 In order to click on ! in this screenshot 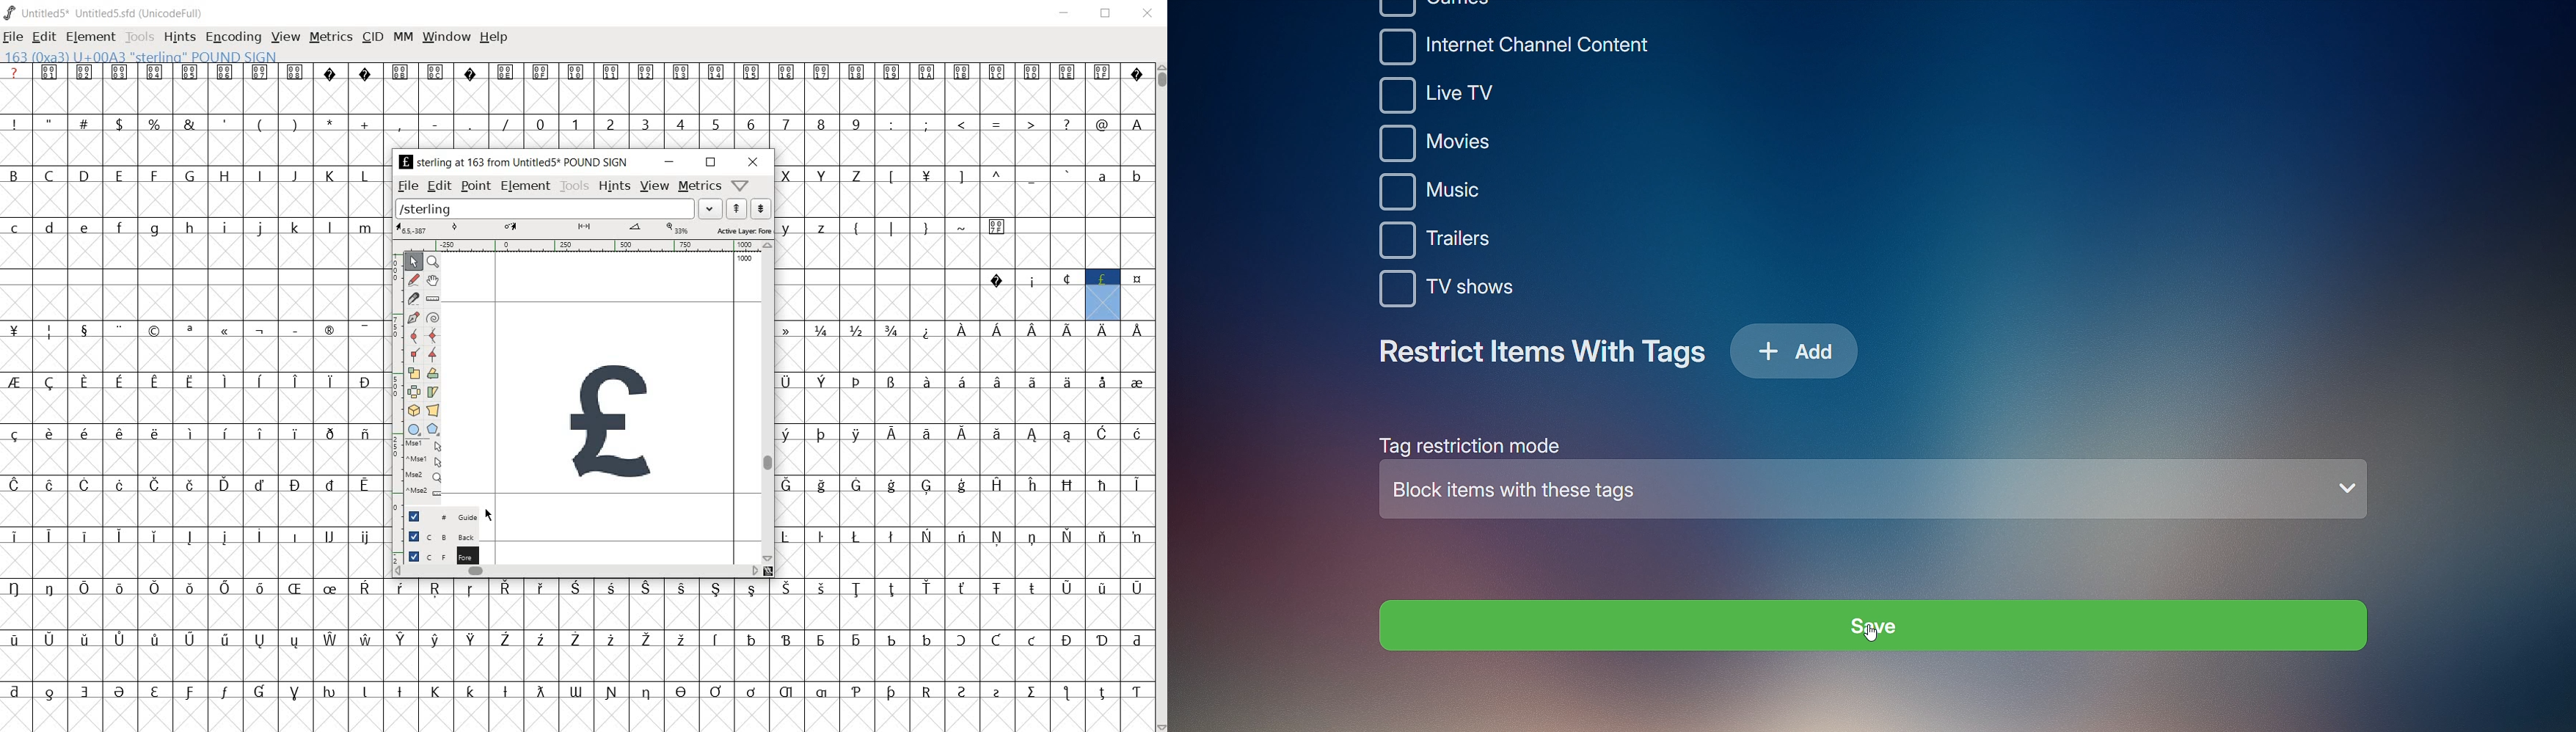, I will do `click(18, 123)`.